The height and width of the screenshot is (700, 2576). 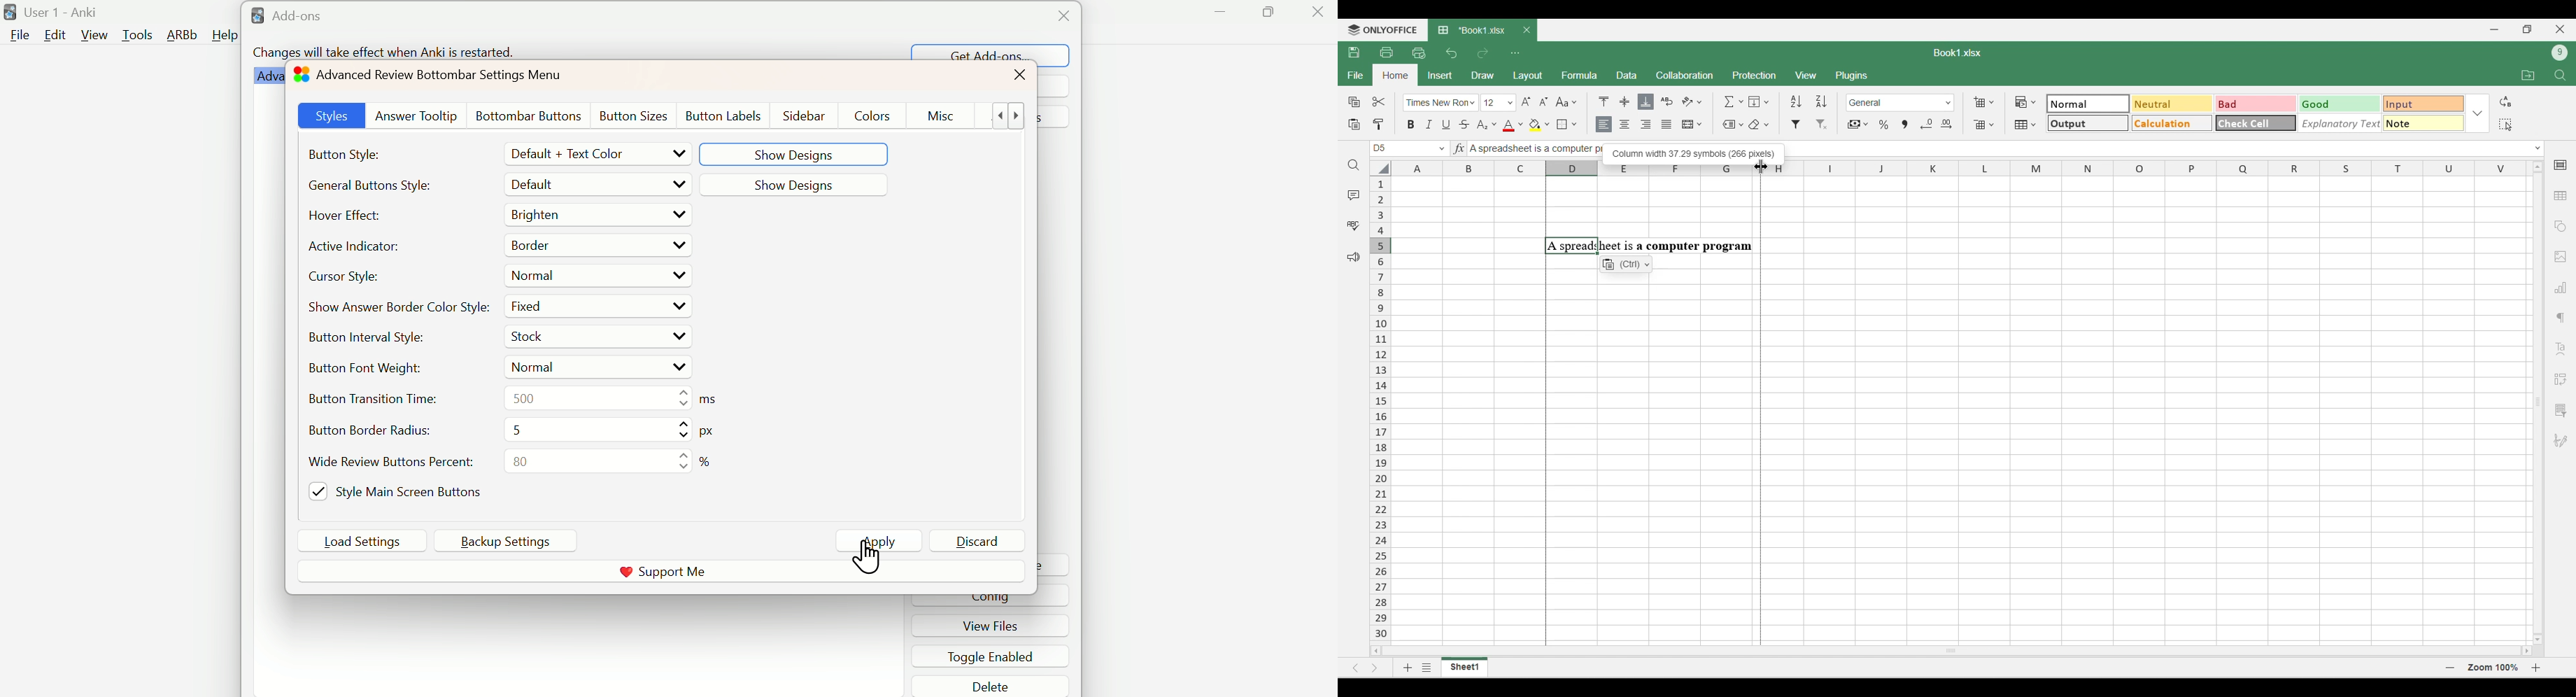 What do you see at coordinates (396, 308) in the screenshot?
I see `Show Answer Border Color Style` at bounding box center [396, 308].